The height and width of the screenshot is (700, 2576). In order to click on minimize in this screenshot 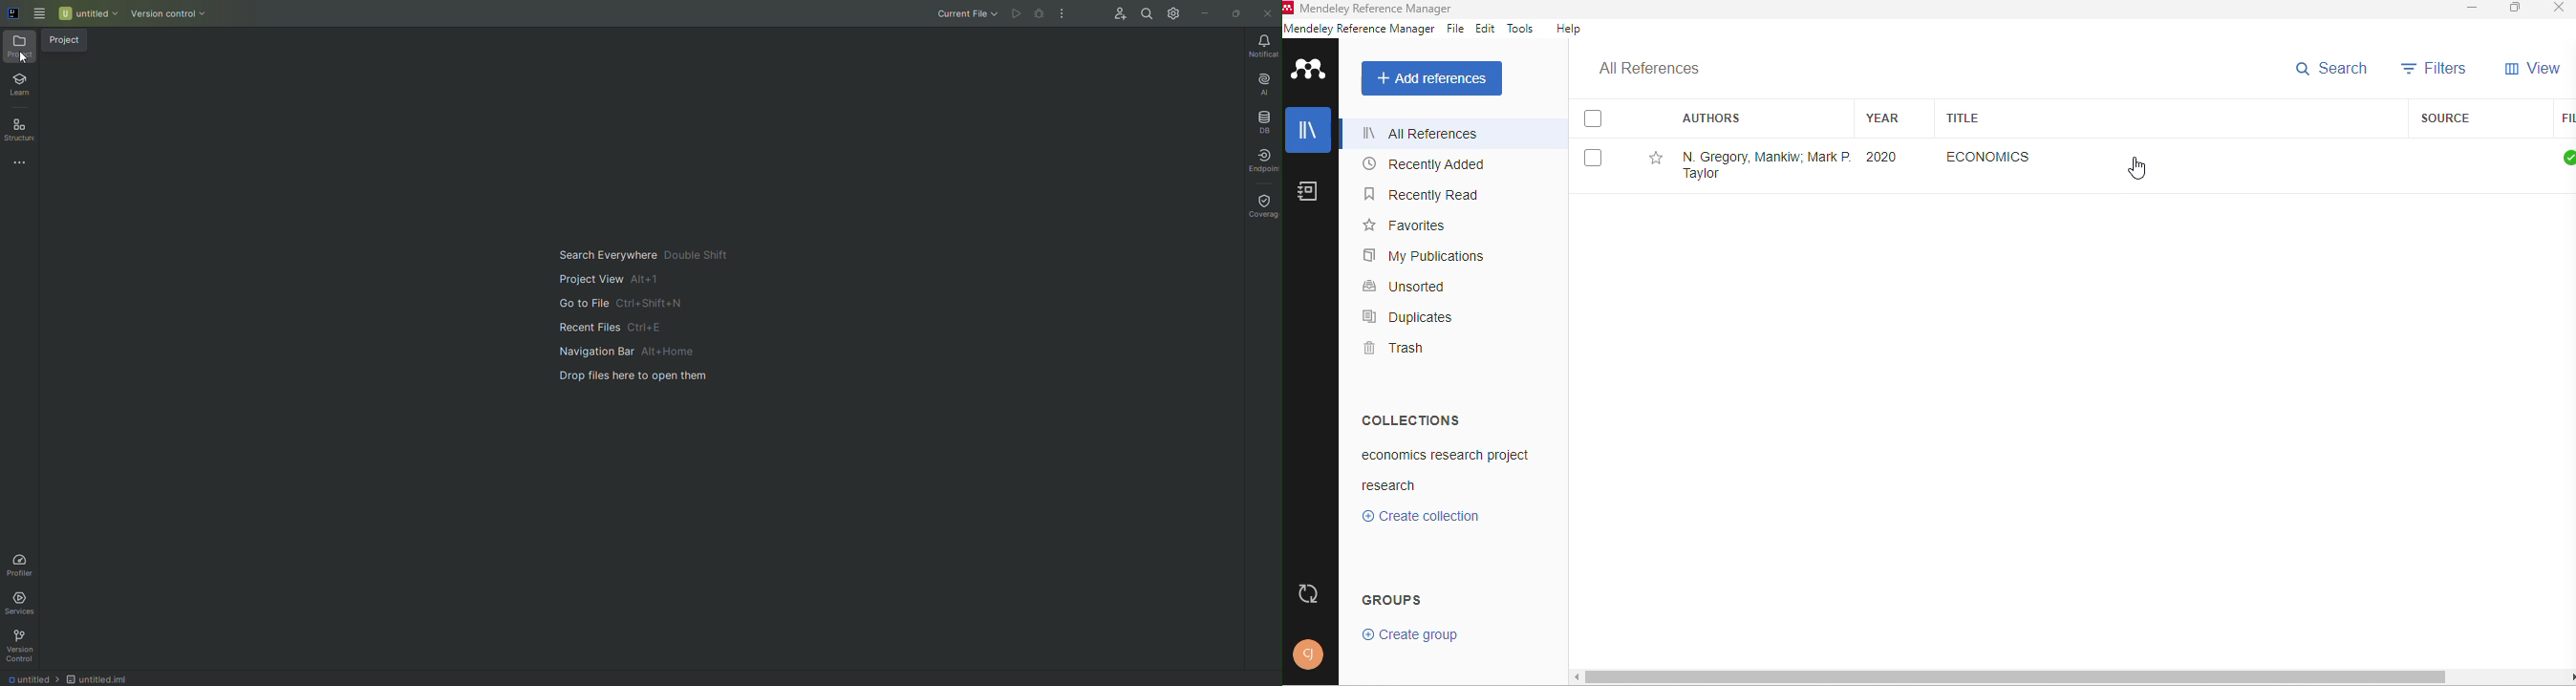, I will do `click(2474, 9)`.